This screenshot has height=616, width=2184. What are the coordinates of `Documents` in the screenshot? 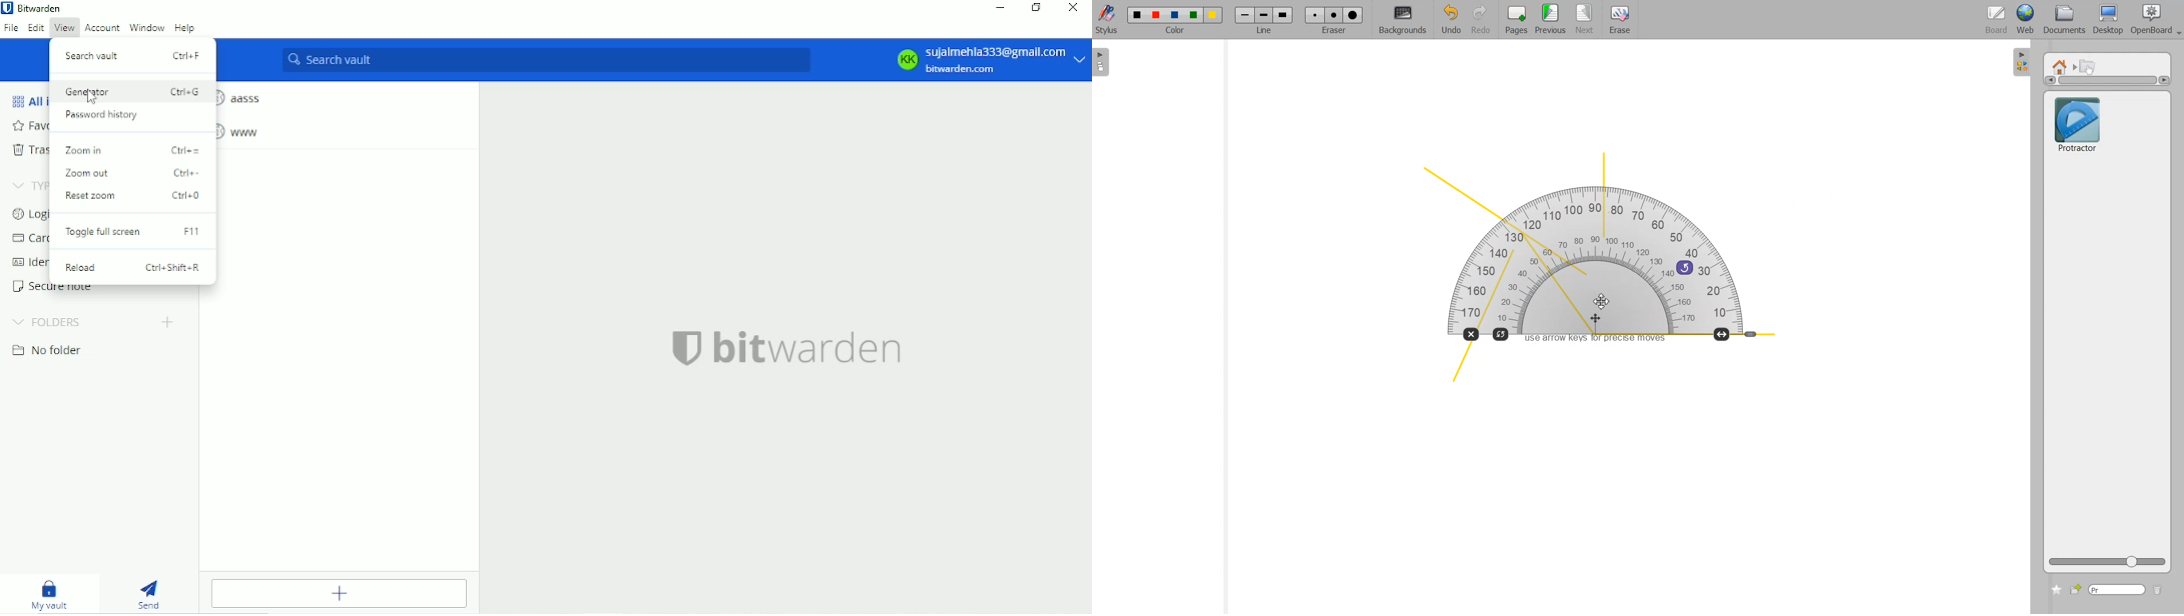 It's located at (2063, 21).